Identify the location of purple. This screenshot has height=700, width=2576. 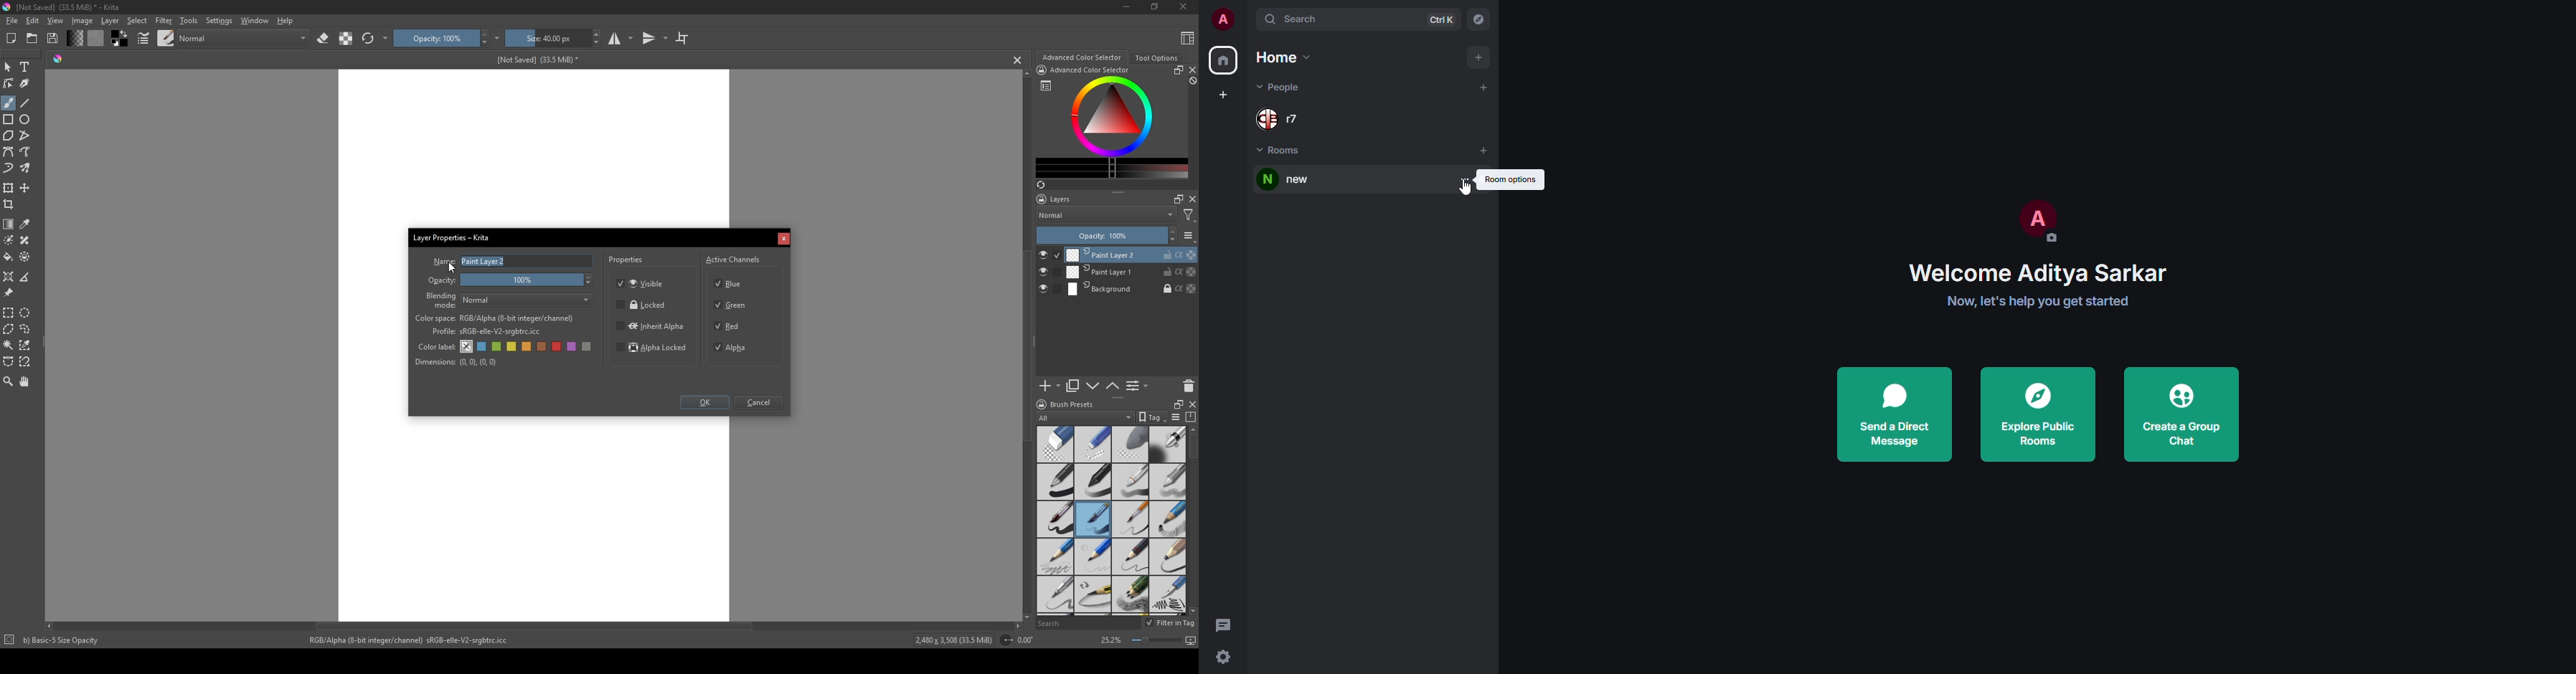
(574, 347).